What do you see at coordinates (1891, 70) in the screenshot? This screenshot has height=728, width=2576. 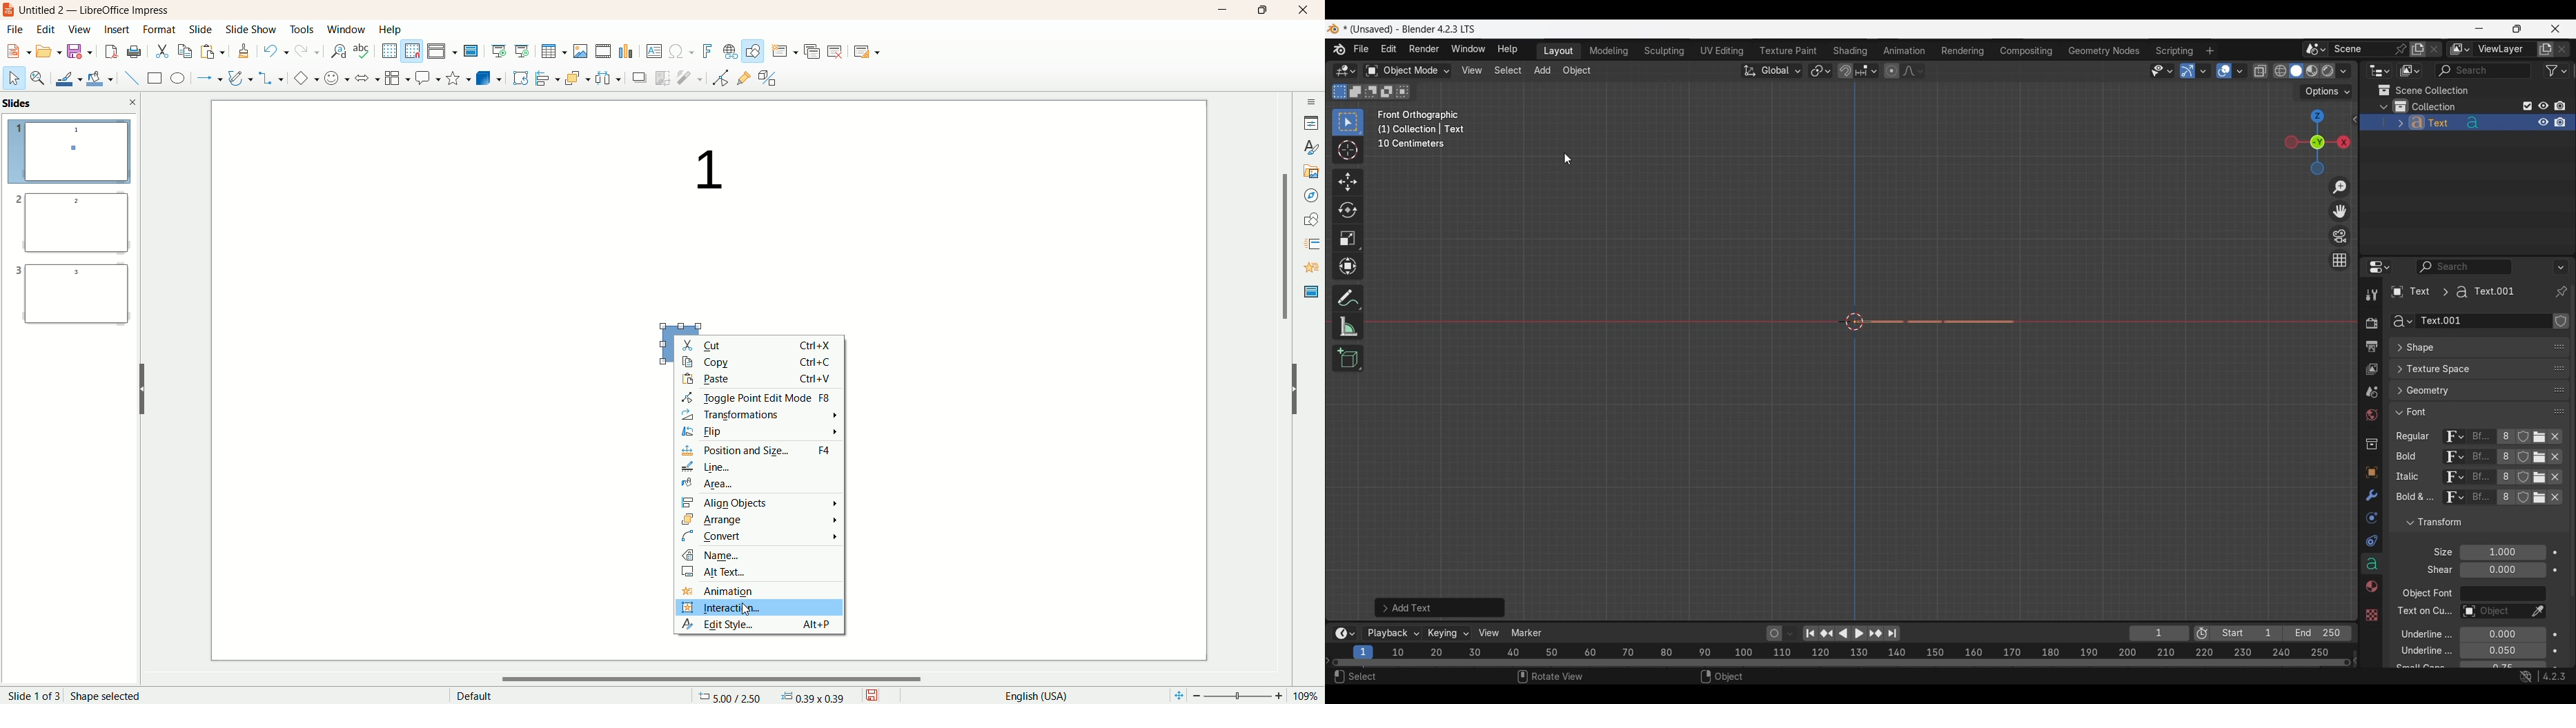 I see `Proportional editing objects` at bounding box center [1891, 70].